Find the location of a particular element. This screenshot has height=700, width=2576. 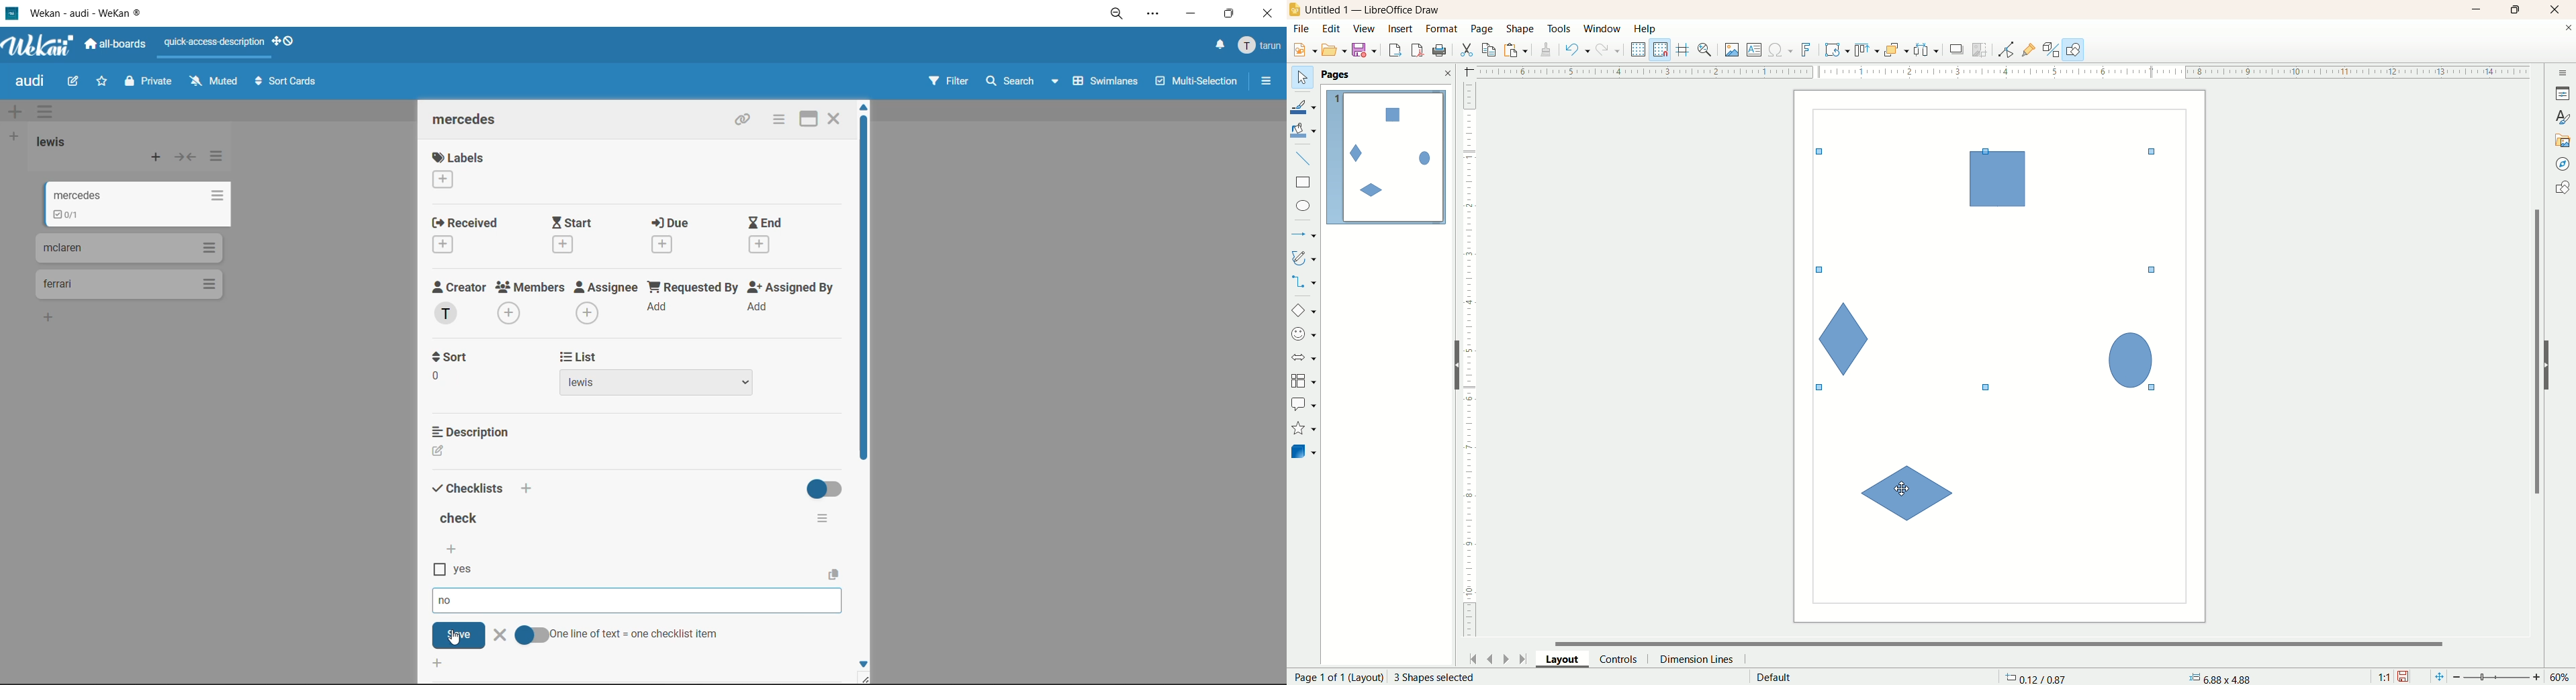

block arrow is located at coordinates (1306, 358).